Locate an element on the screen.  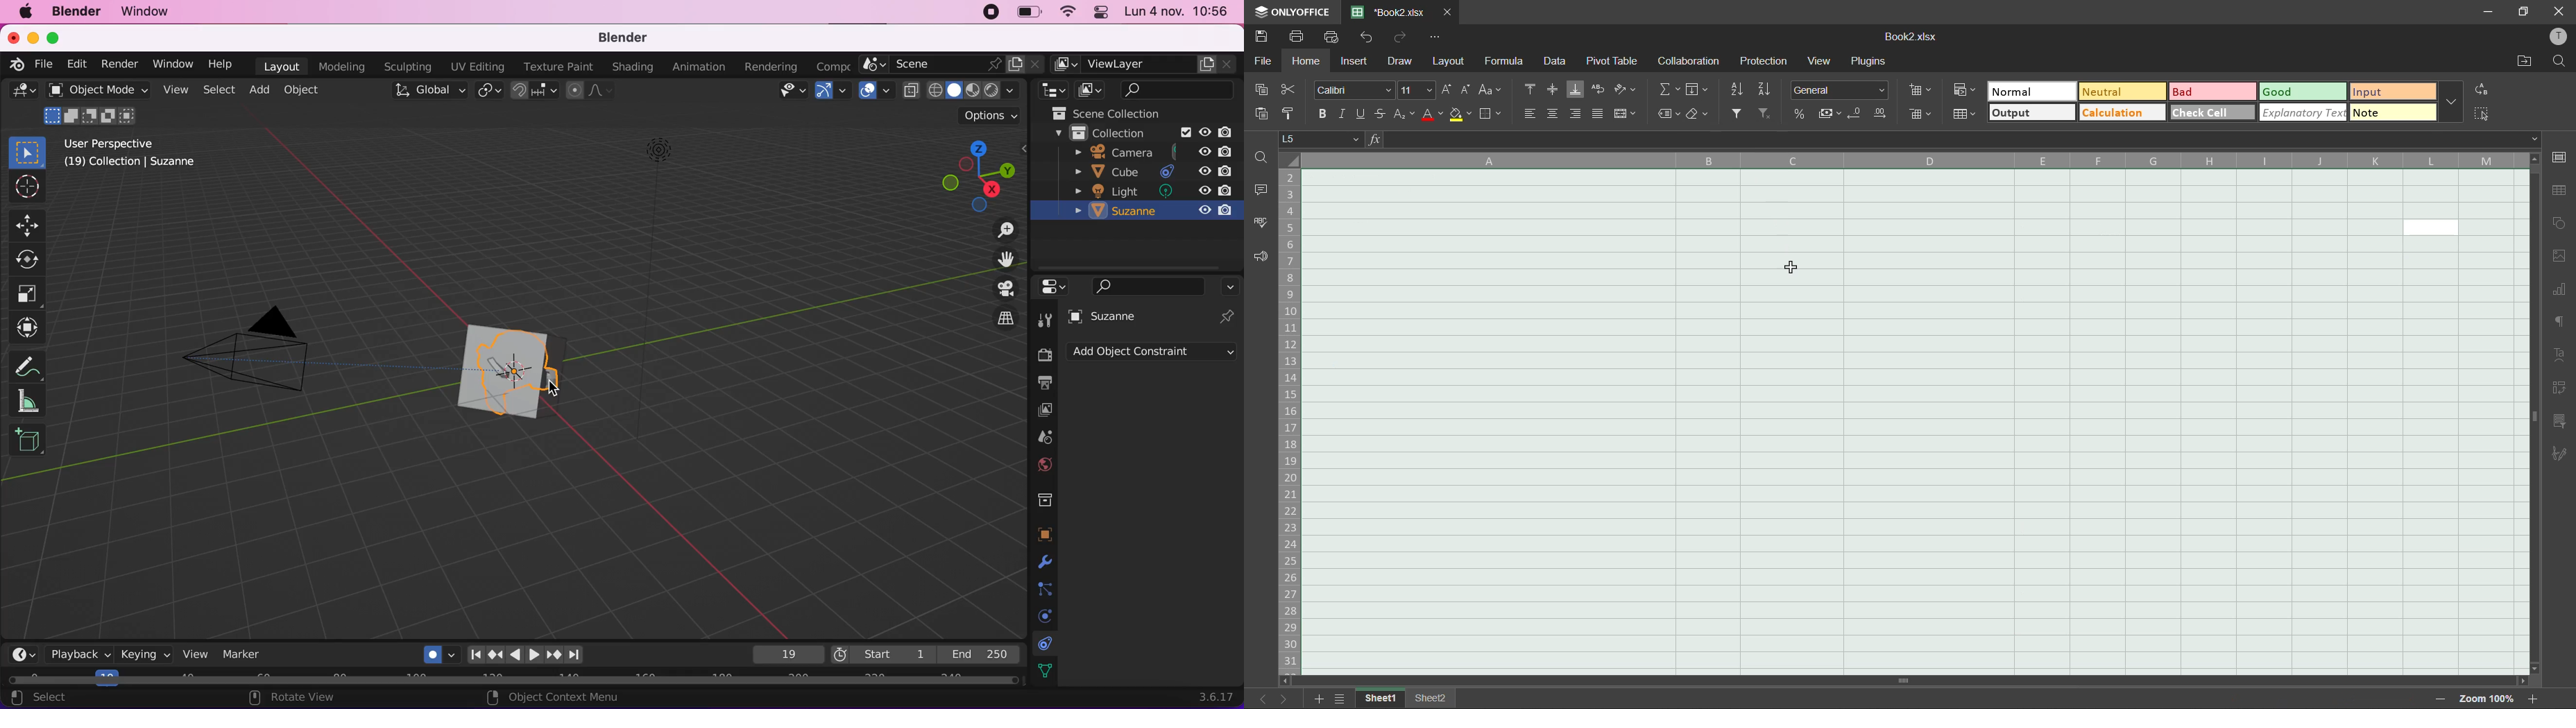
borders is located at coordinates (1490, 114).